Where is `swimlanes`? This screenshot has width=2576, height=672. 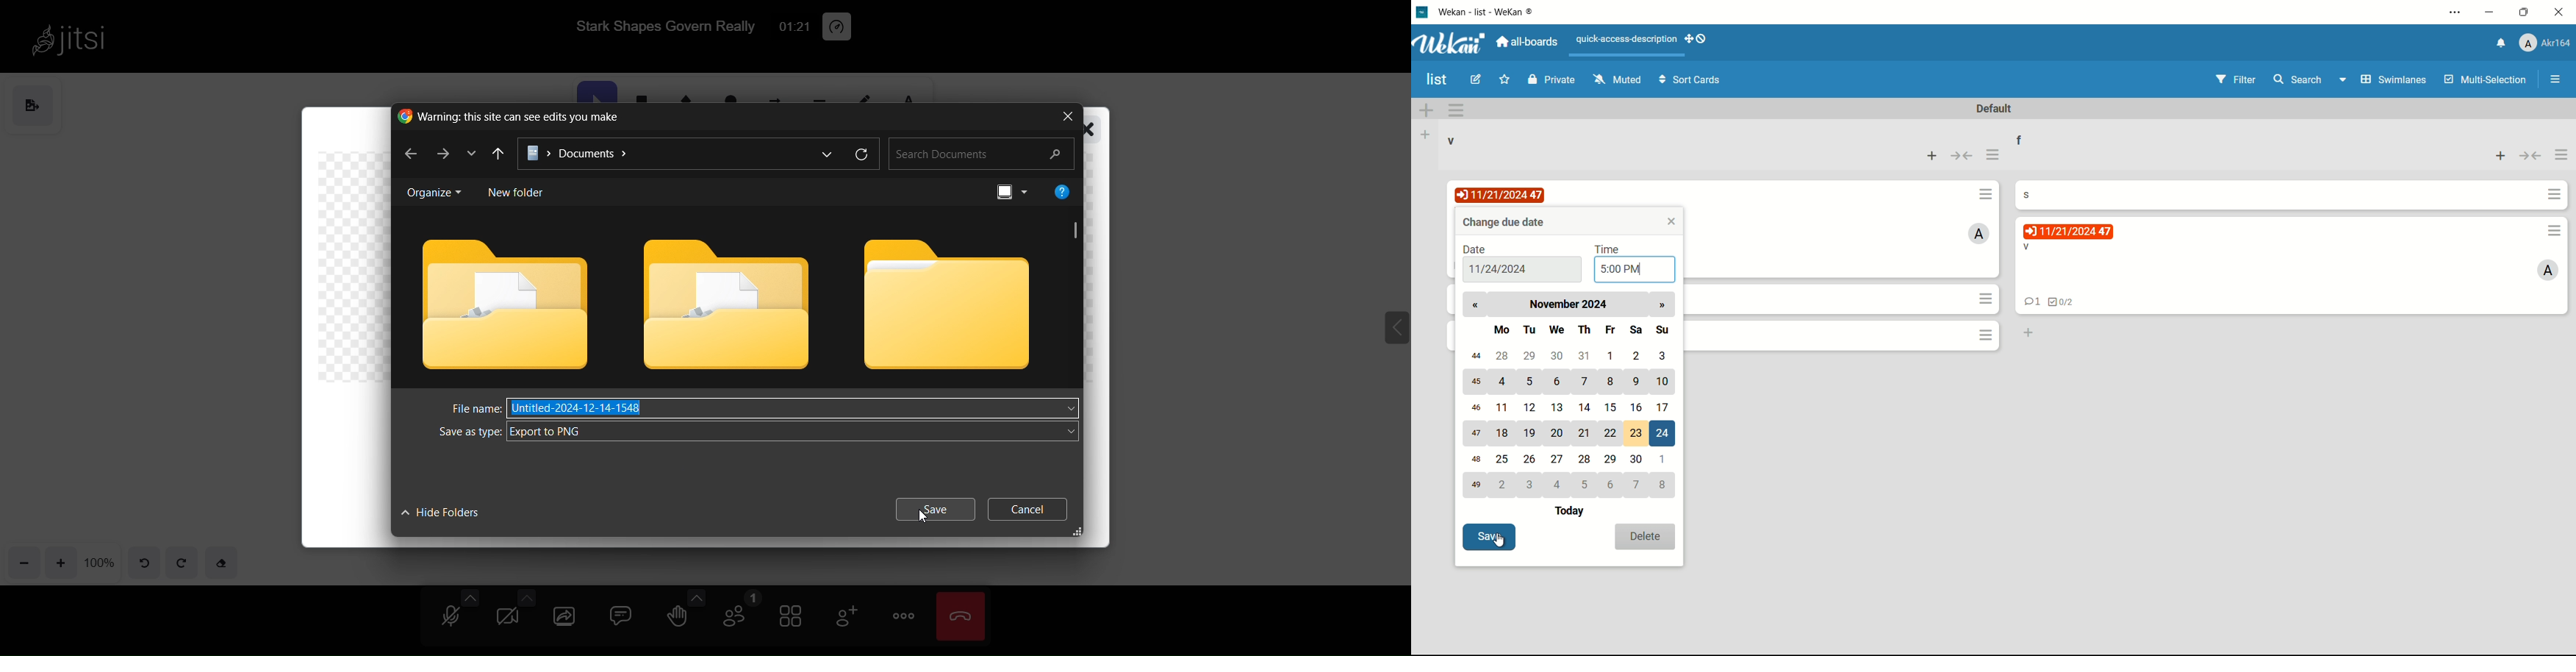
swimlanes is located at coordinates (2385, 79).